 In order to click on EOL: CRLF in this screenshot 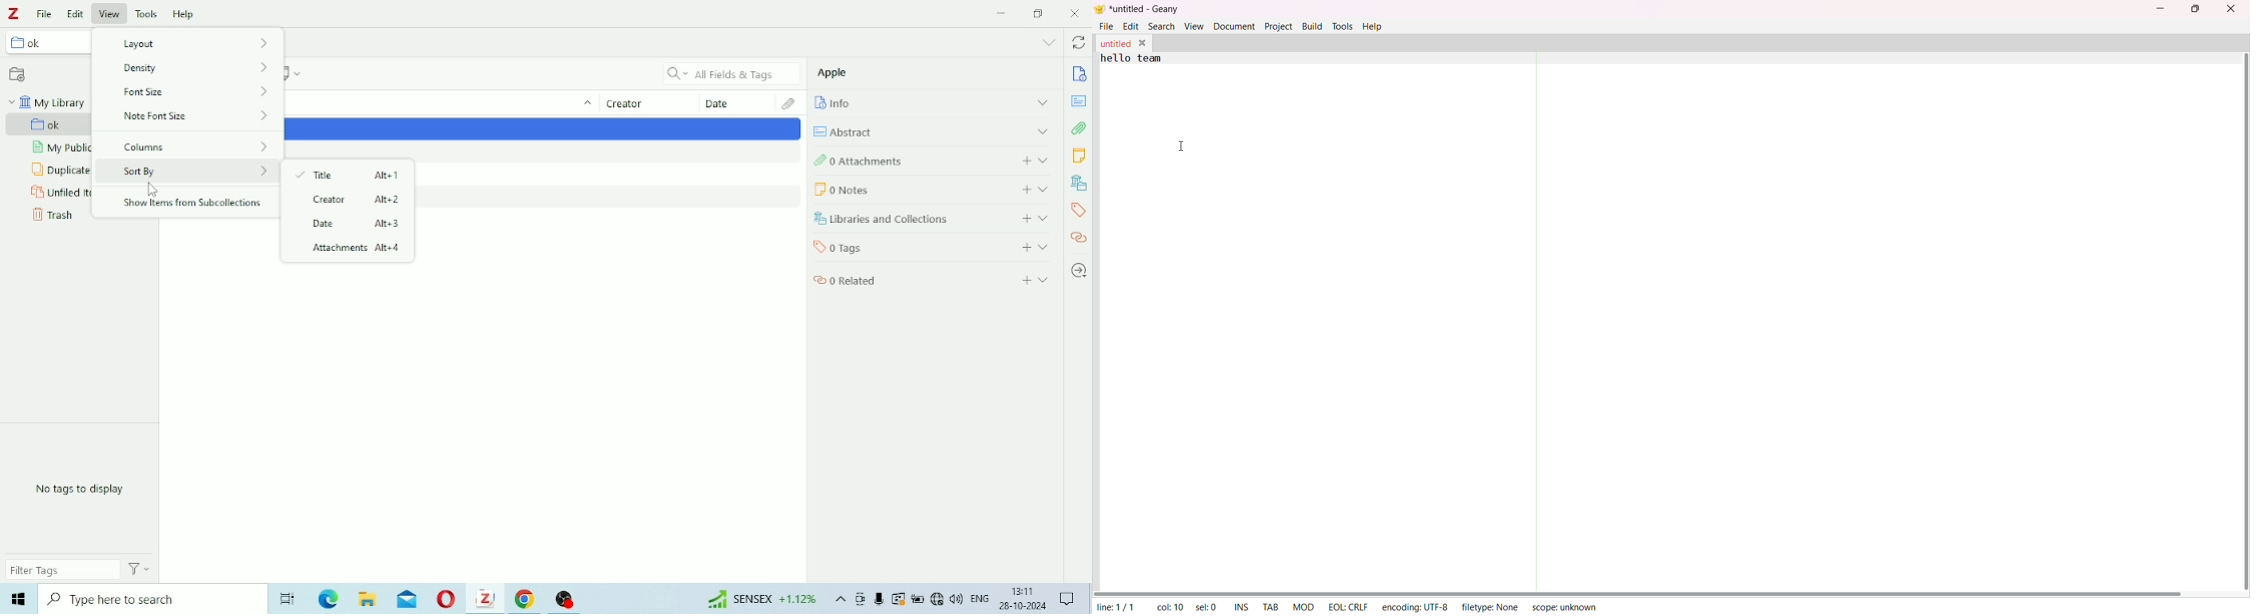, I will do `click(1348, 607)`.